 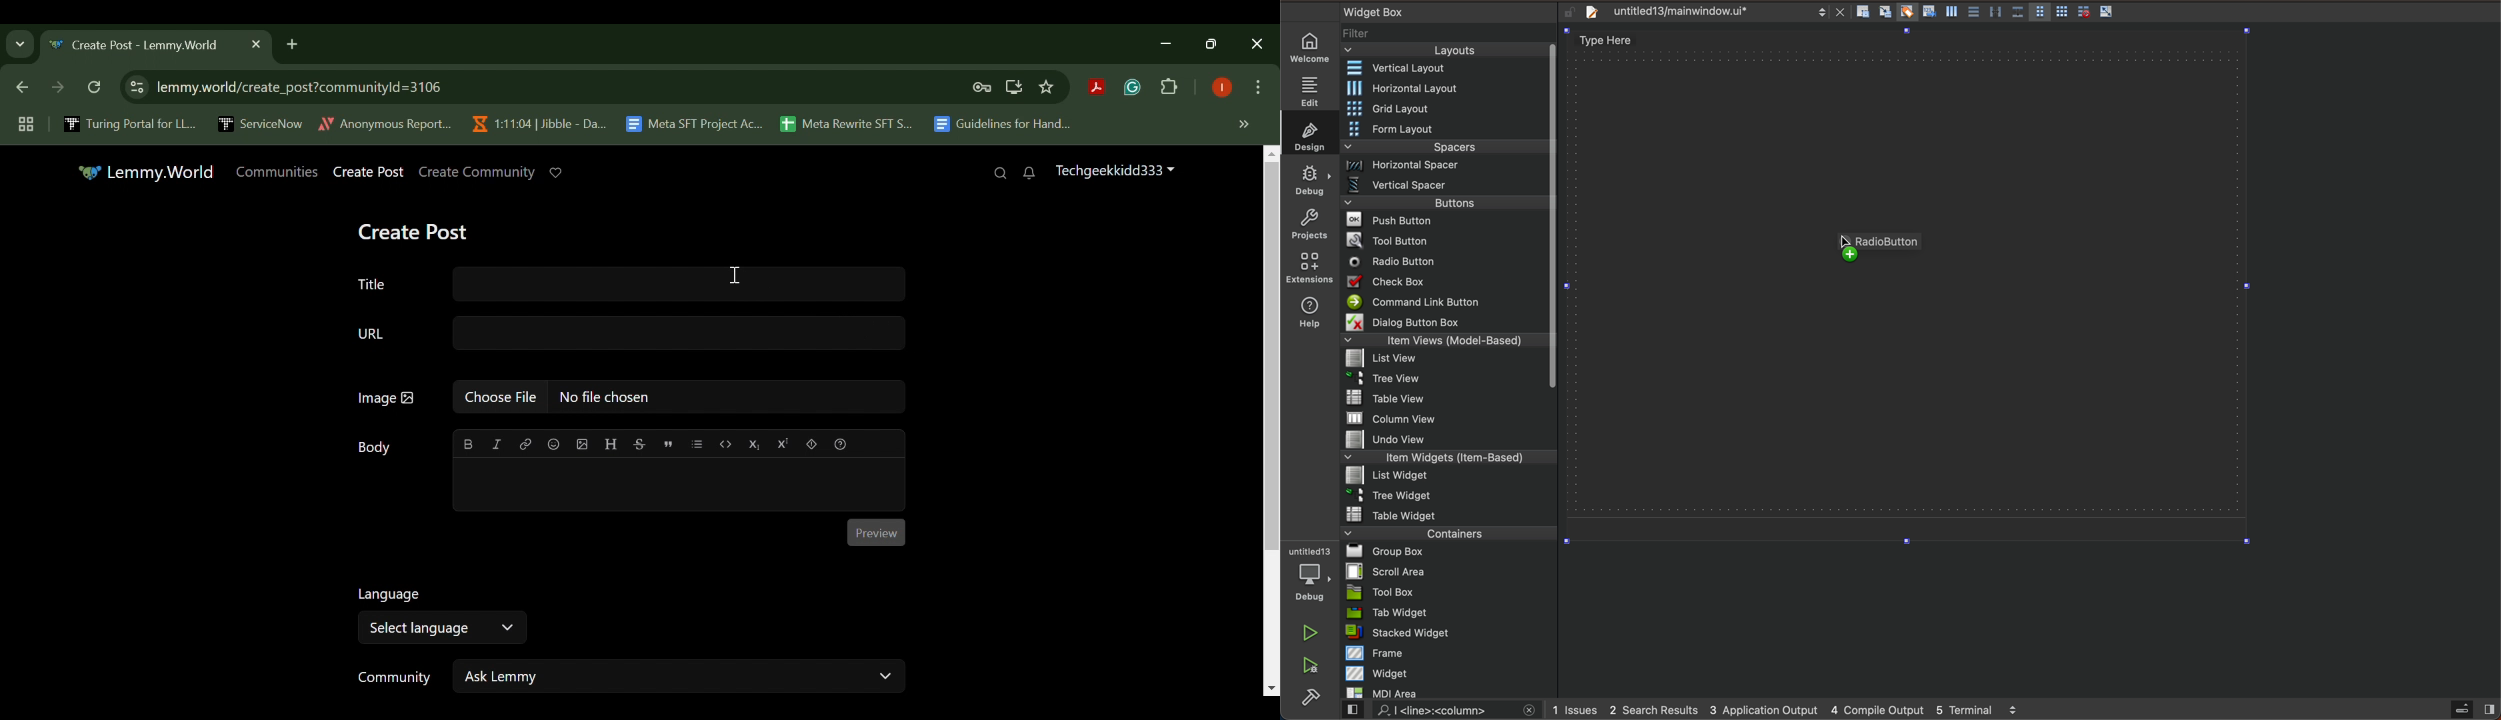 I want to click on item widget, so click(x=1447, y=459).